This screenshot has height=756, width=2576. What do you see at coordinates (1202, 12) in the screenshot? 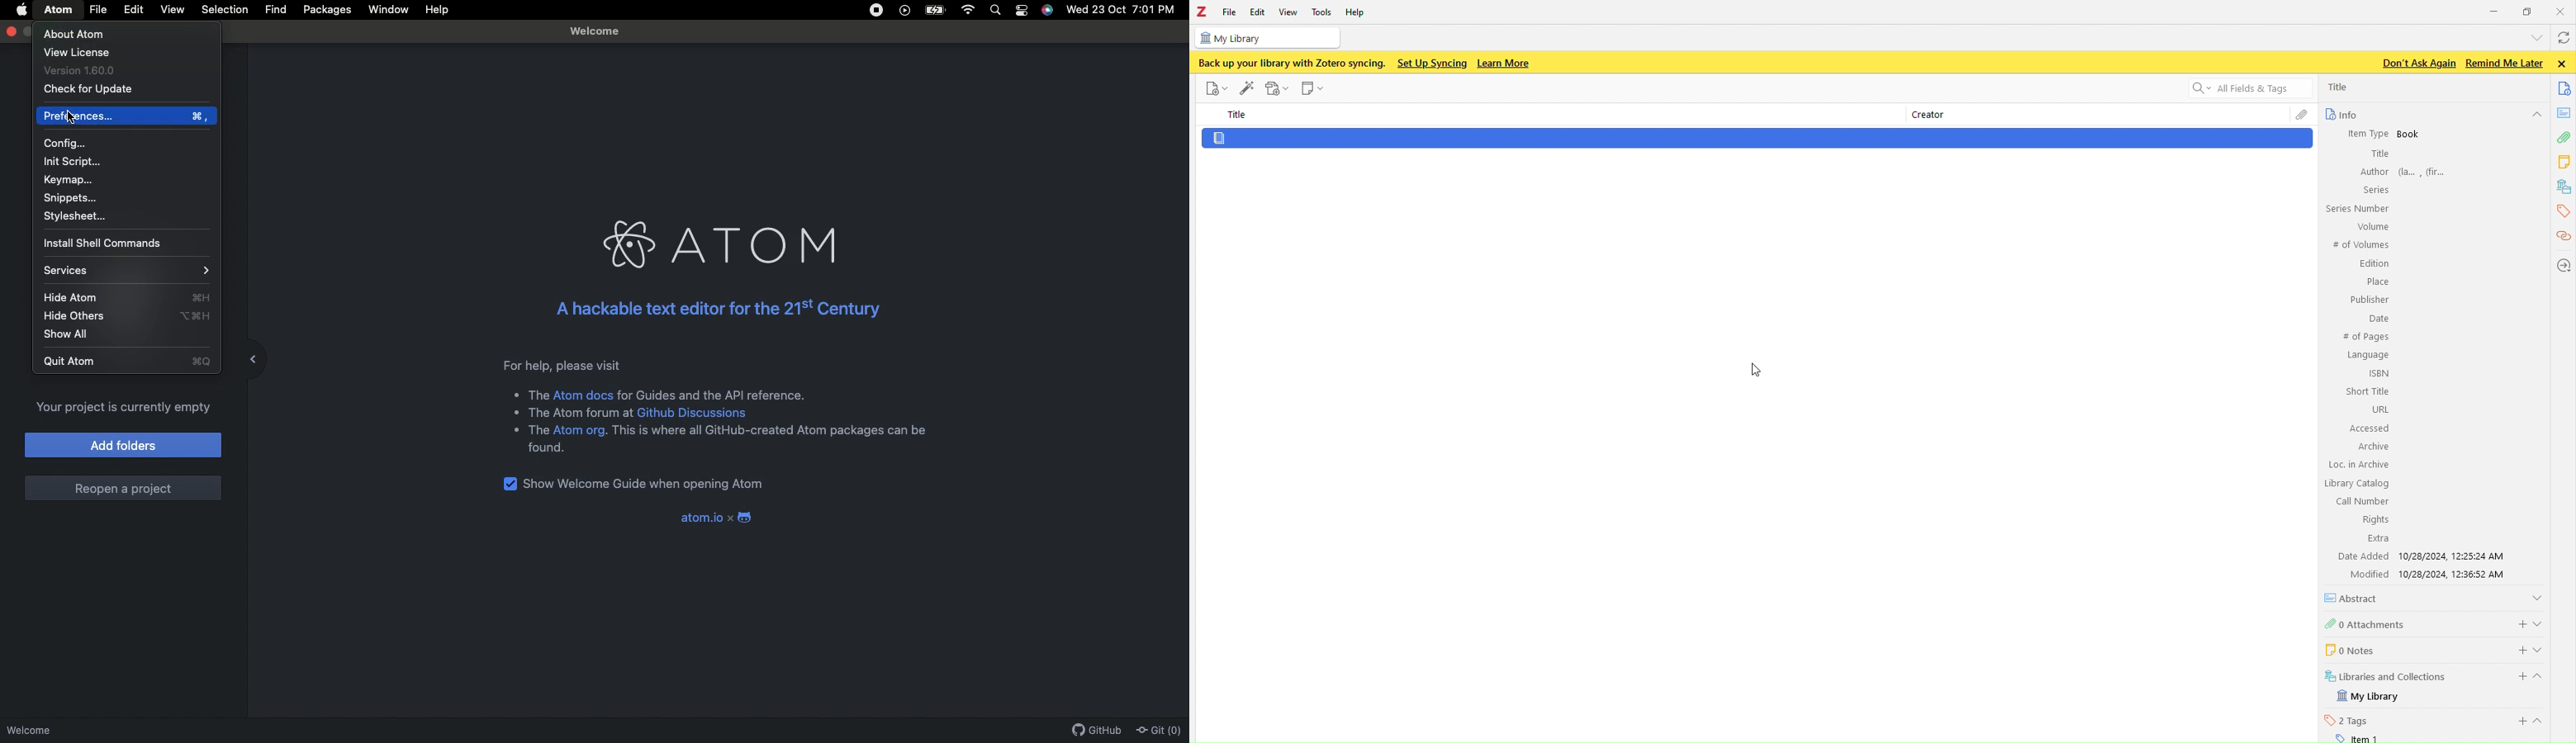
I see `Zotero` at bounding box center [1202, 12].